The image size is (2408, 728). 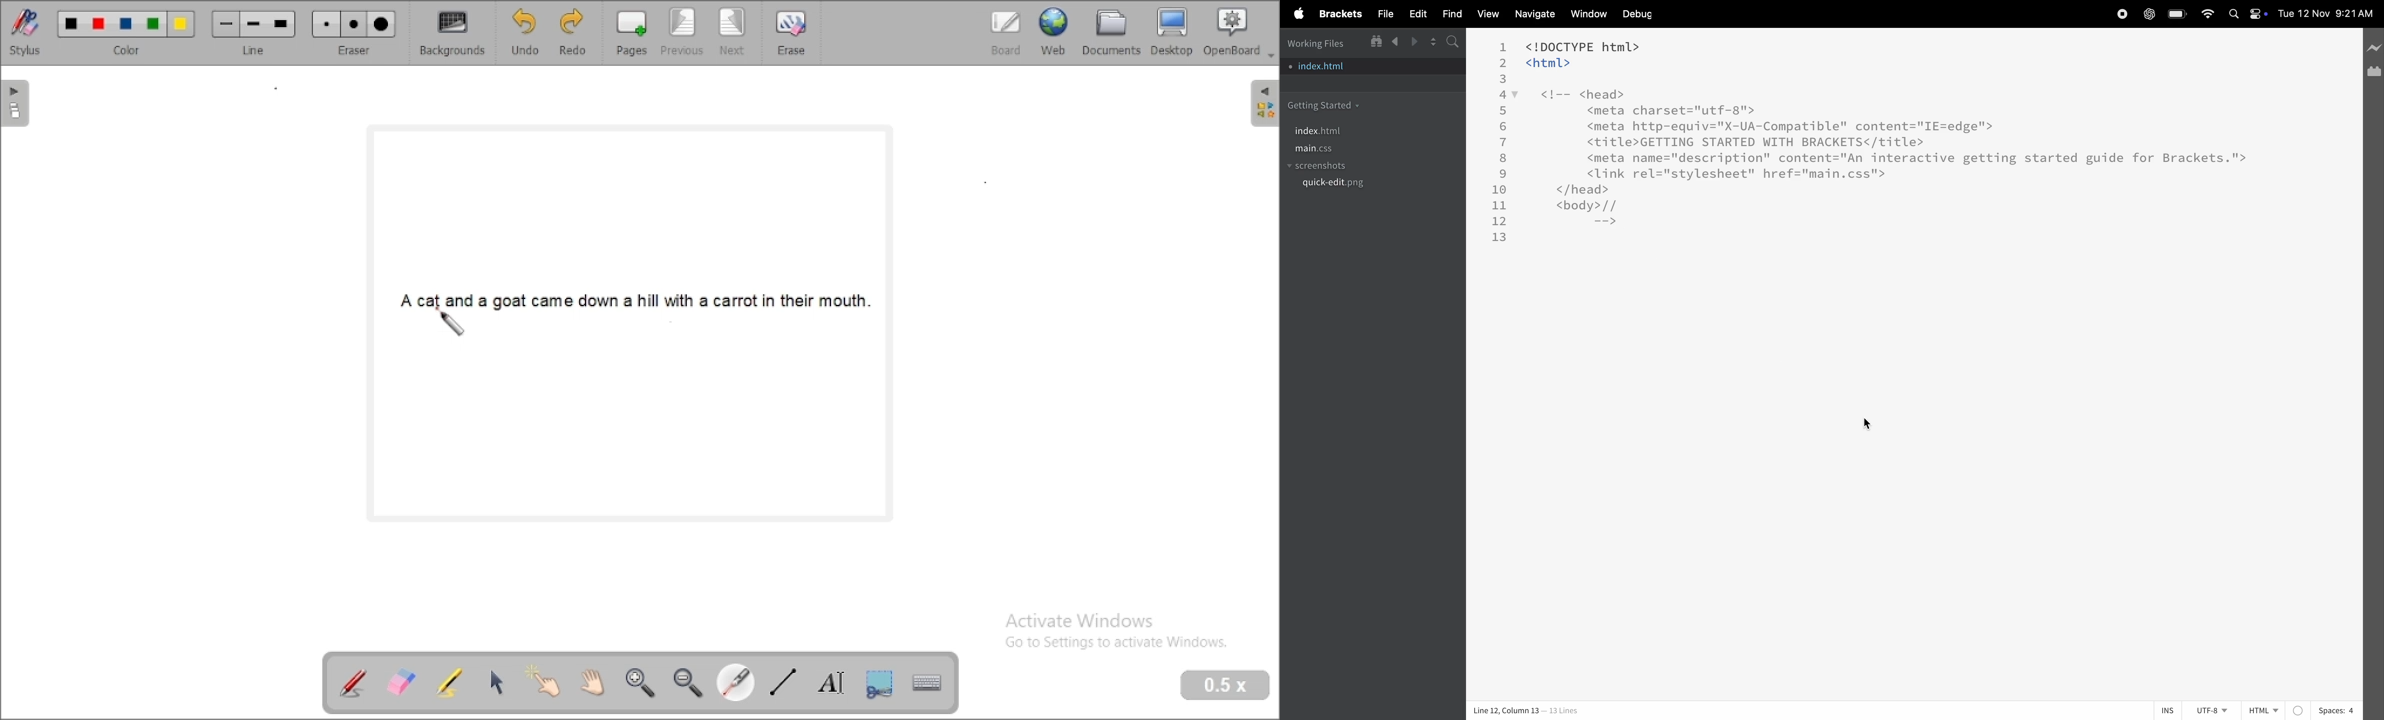 I want to click on main.css, so click(x=1339, y=148).